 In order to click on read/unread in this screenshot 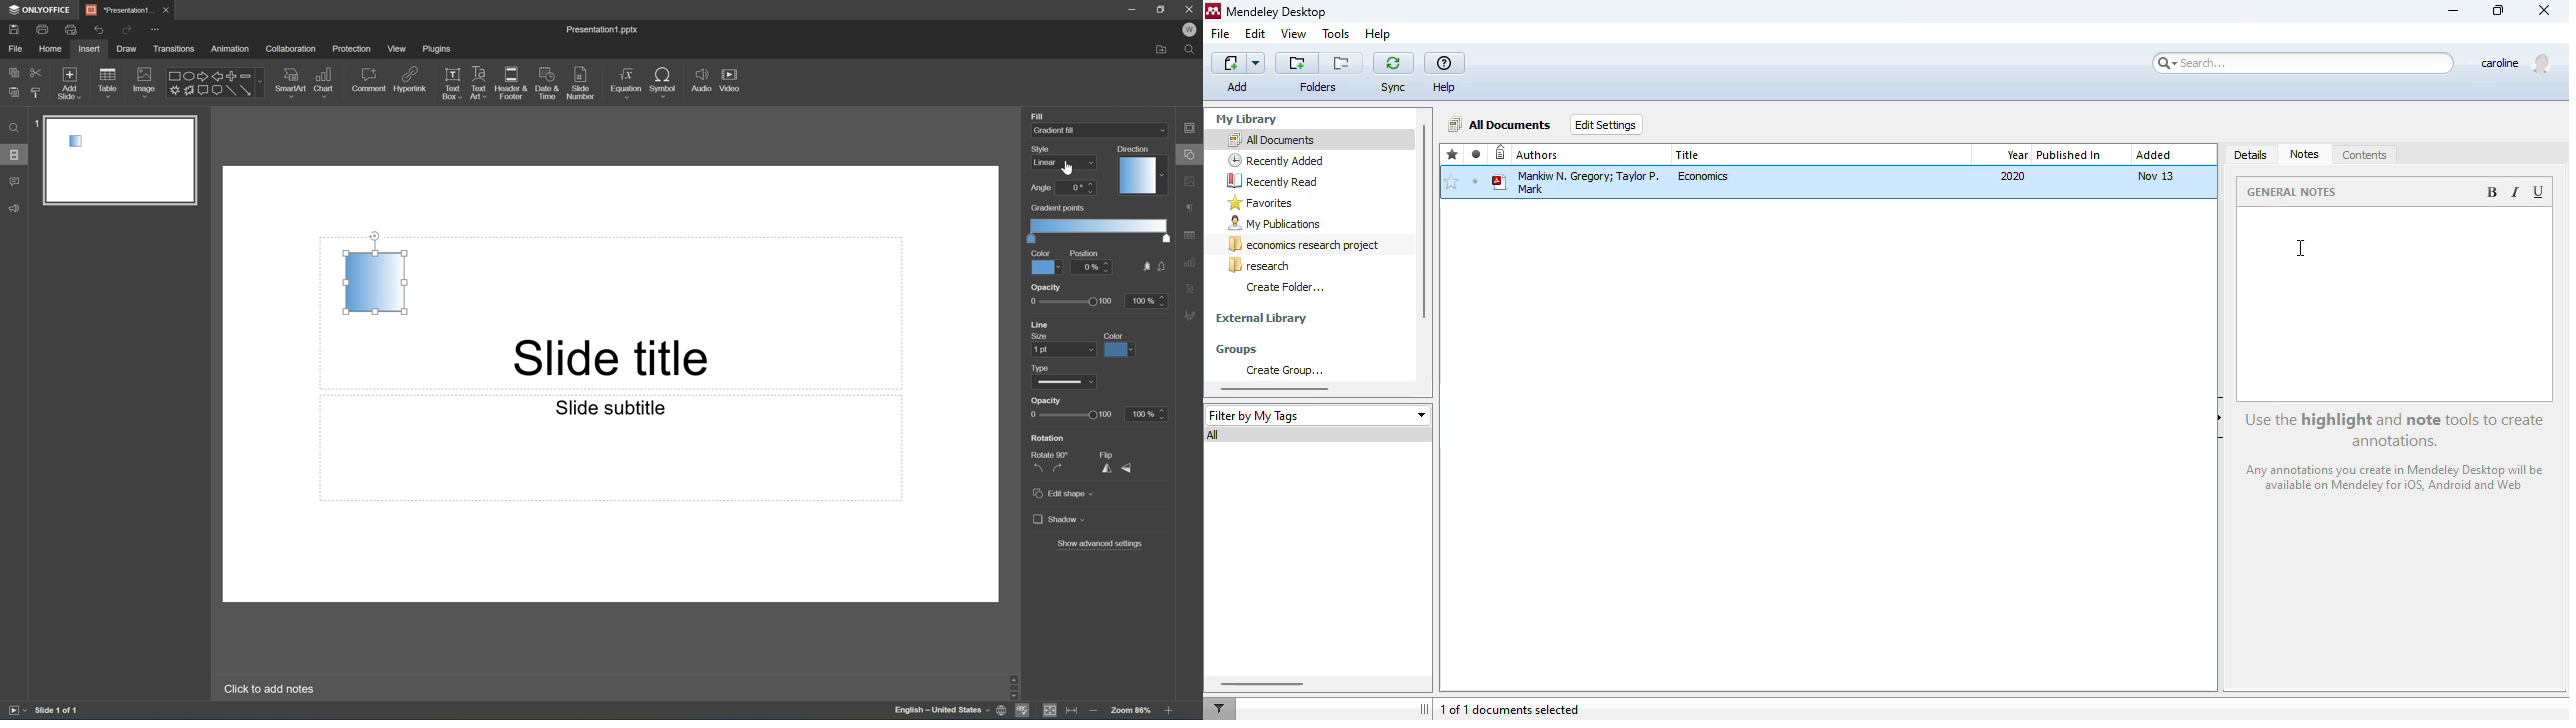, I will do `click(1477, 154)`.